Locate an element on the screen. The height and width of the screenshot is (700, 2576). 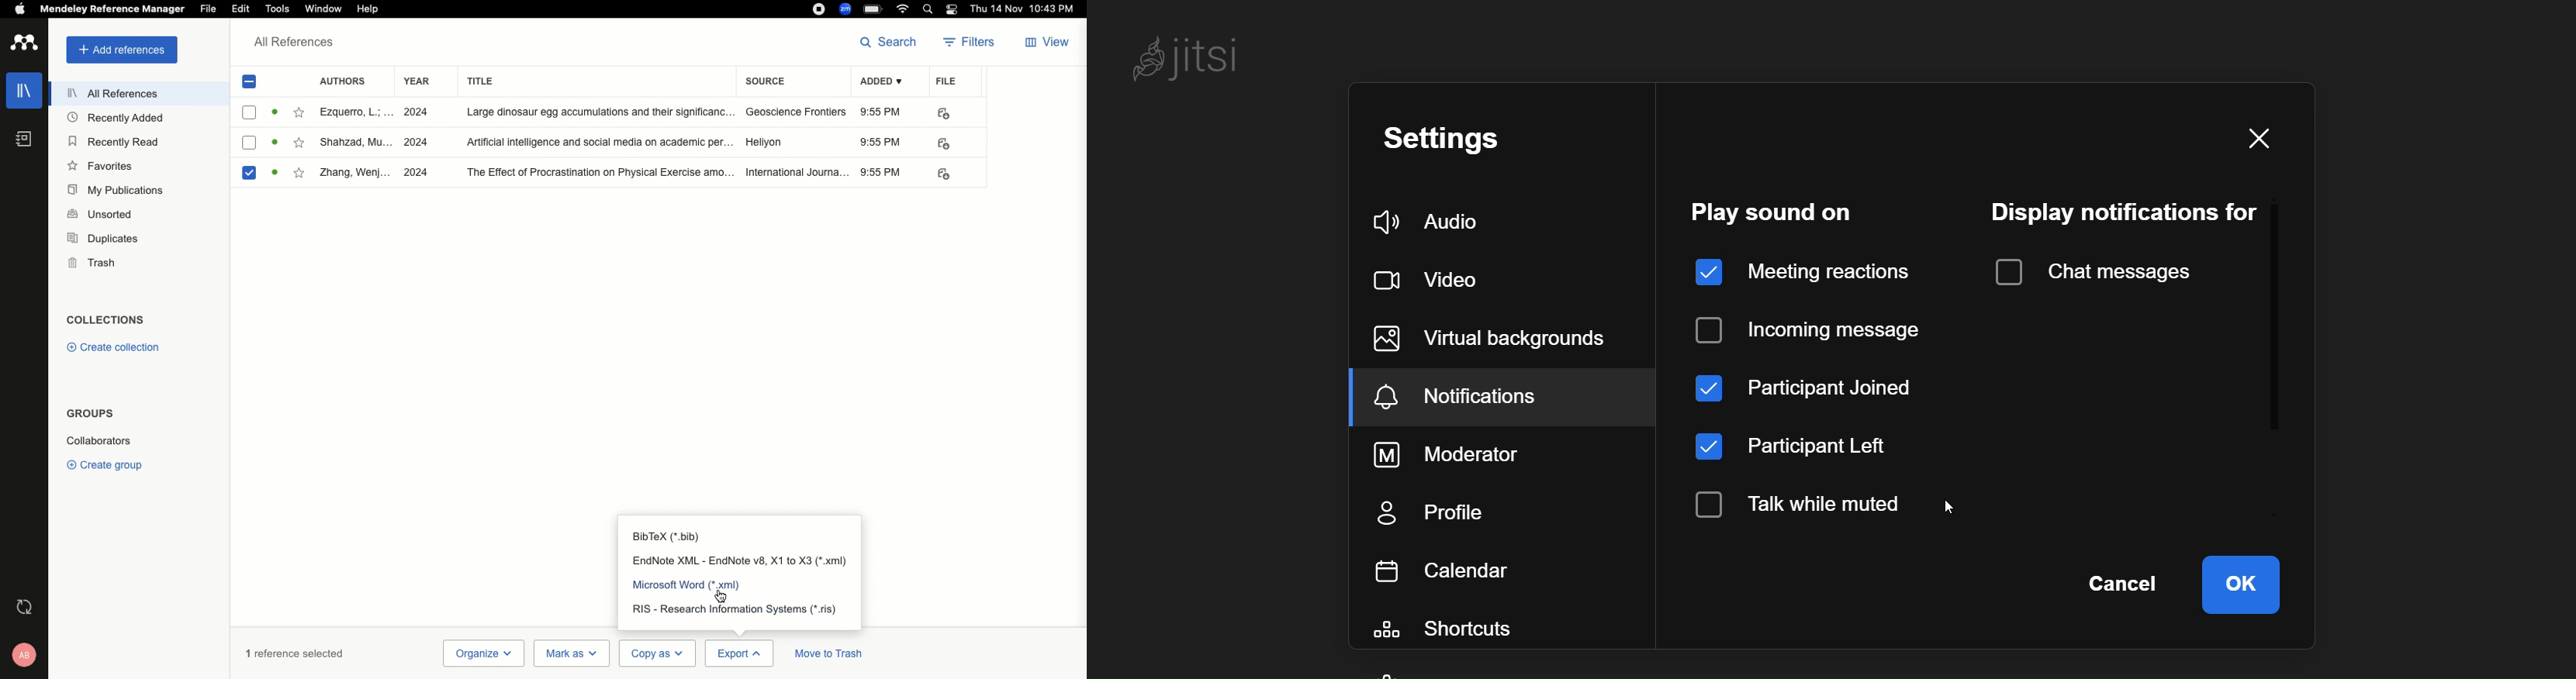
Recently added is located at coordinates (122, 118).